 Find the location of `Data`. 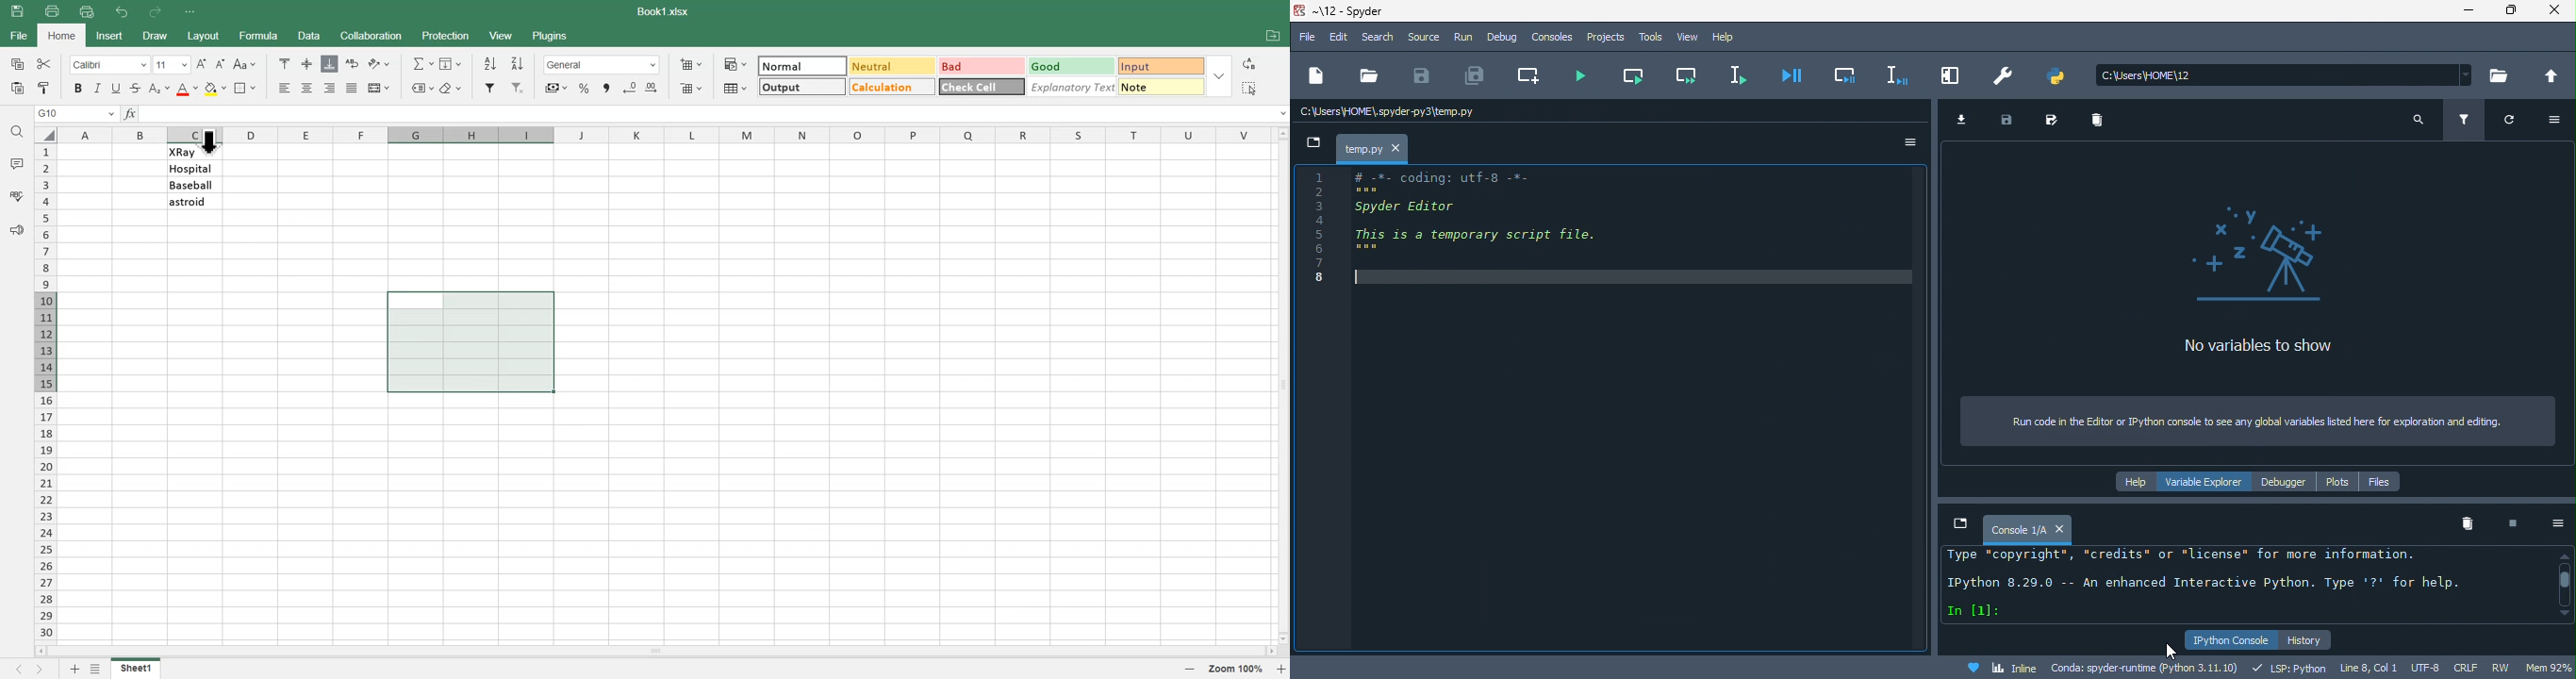

Data is located at coordinates (308, 35).